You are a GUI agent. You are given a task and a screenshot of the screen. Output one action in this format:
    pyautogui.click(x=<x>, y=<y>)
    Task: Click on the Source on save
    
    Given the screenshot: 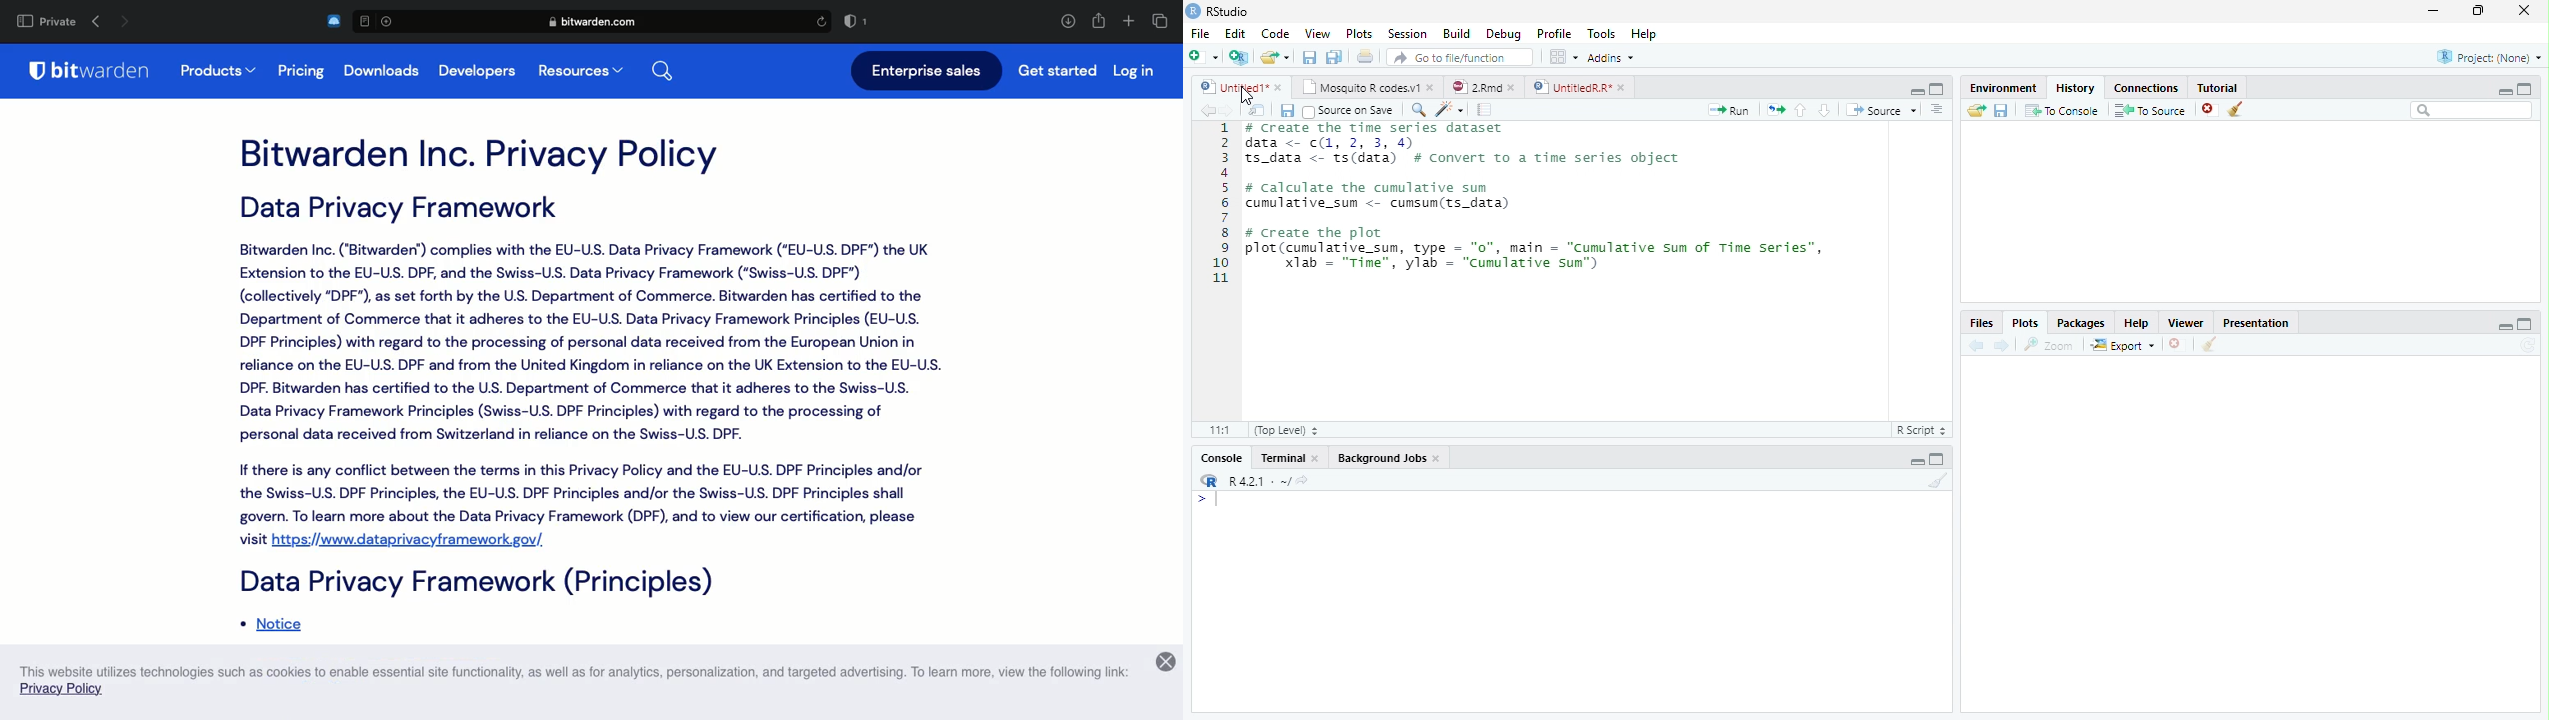 What is the action you would take?
    pyautogui.click(x=1350, y=112)
    